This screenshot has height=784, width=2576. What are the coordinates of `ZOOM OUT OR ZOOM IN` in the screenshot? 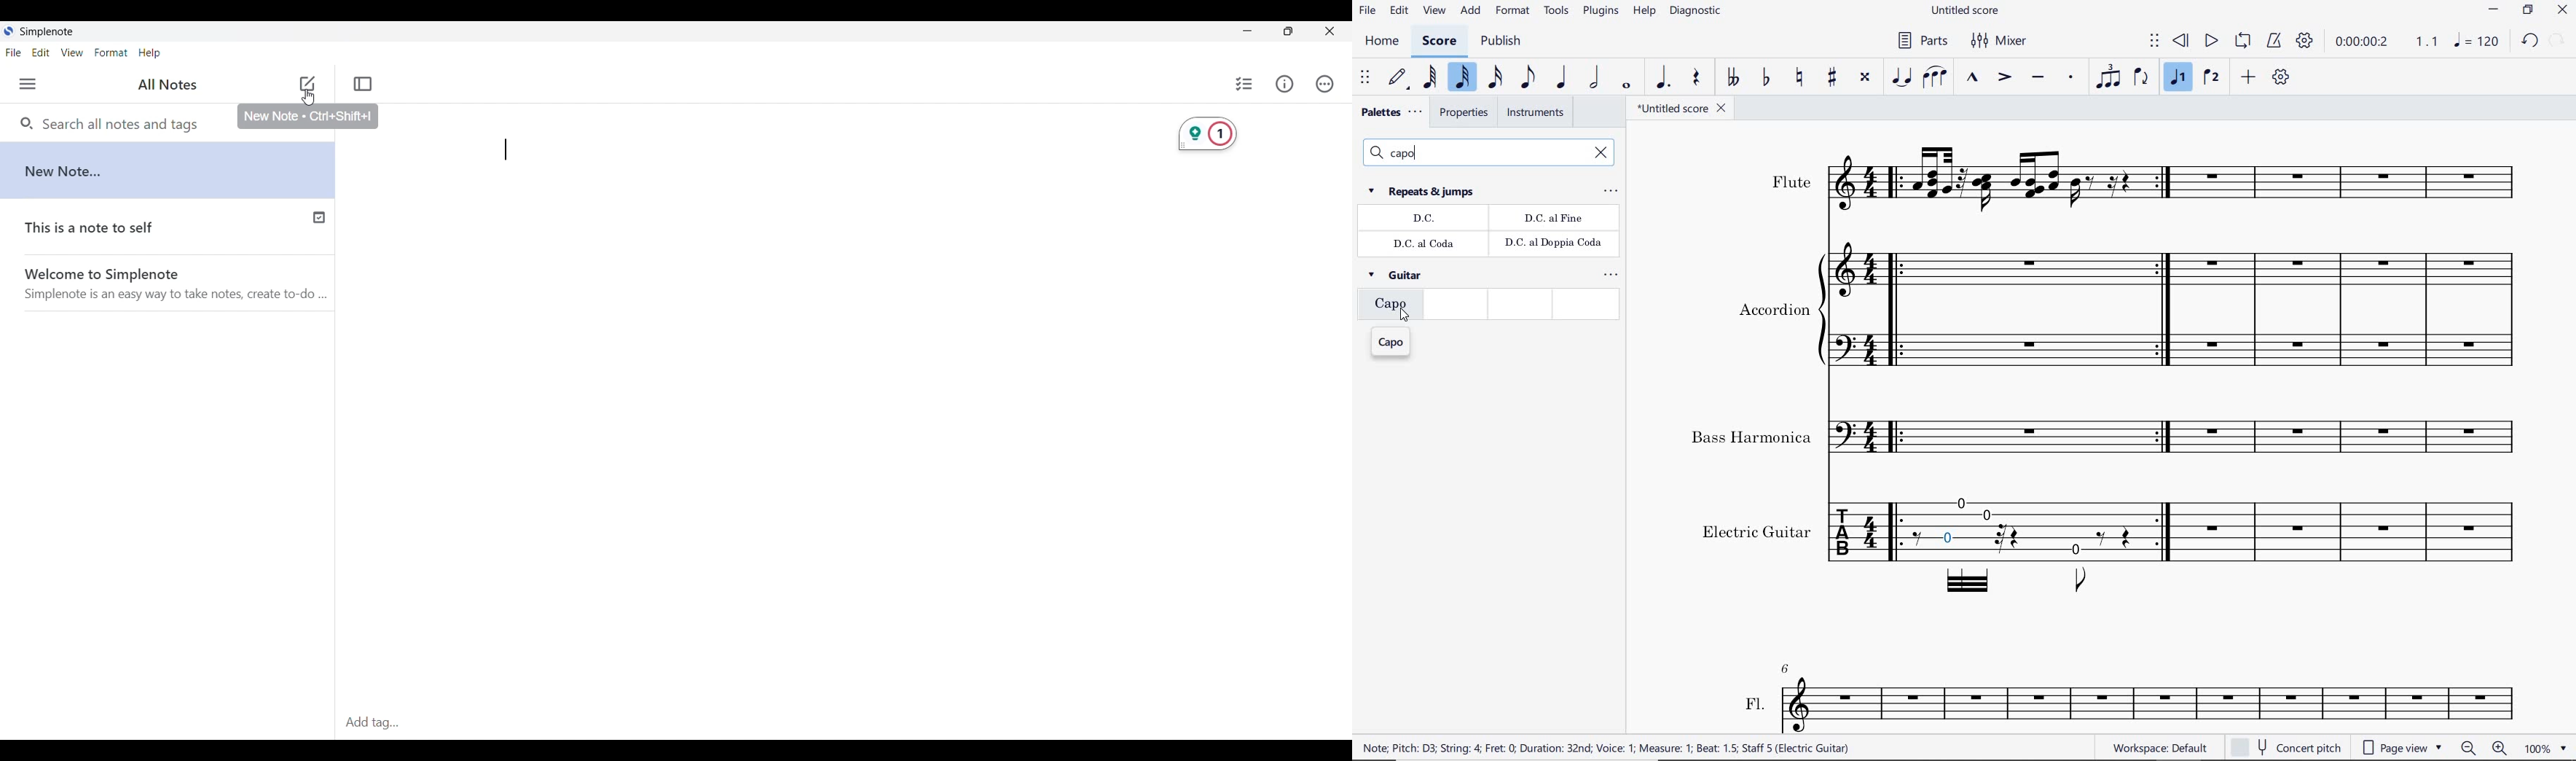 It's located at (2483, 747).